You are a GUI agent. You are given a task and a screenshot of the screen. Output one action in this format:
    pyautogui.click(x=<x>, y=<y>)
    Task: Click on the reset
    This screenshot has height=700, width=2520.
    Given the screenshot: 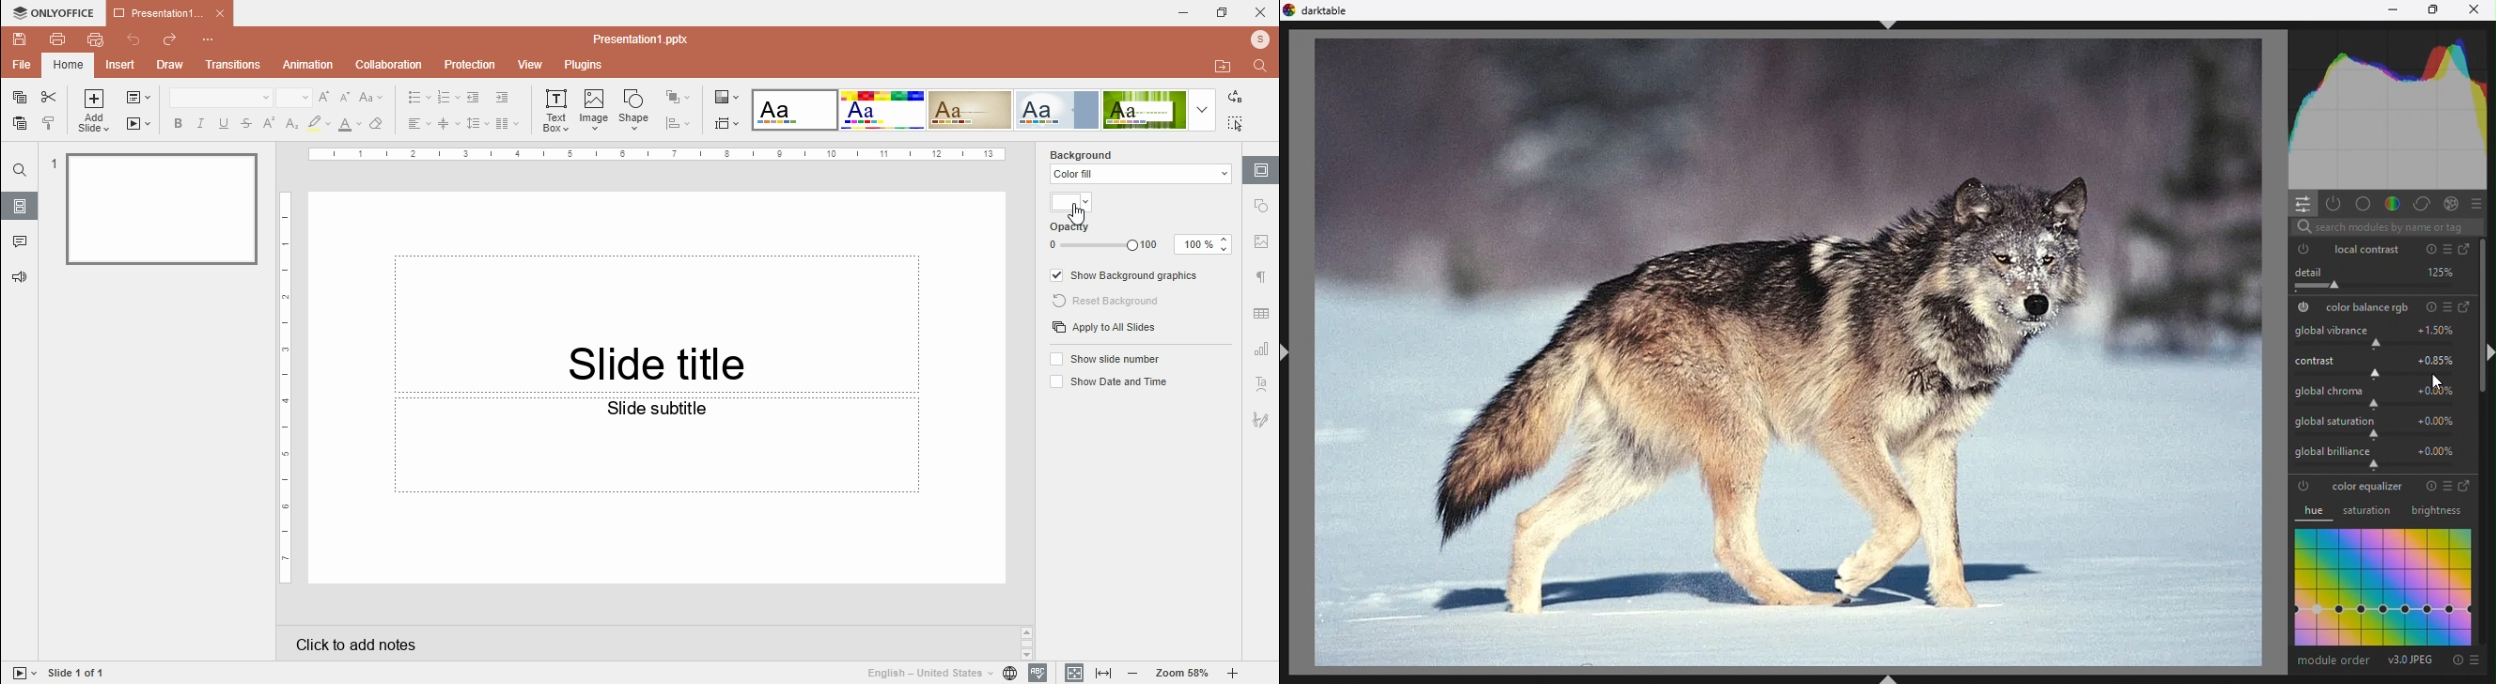 What is the action you would take?
    pyautogui.click(x=2428, y=485)
    